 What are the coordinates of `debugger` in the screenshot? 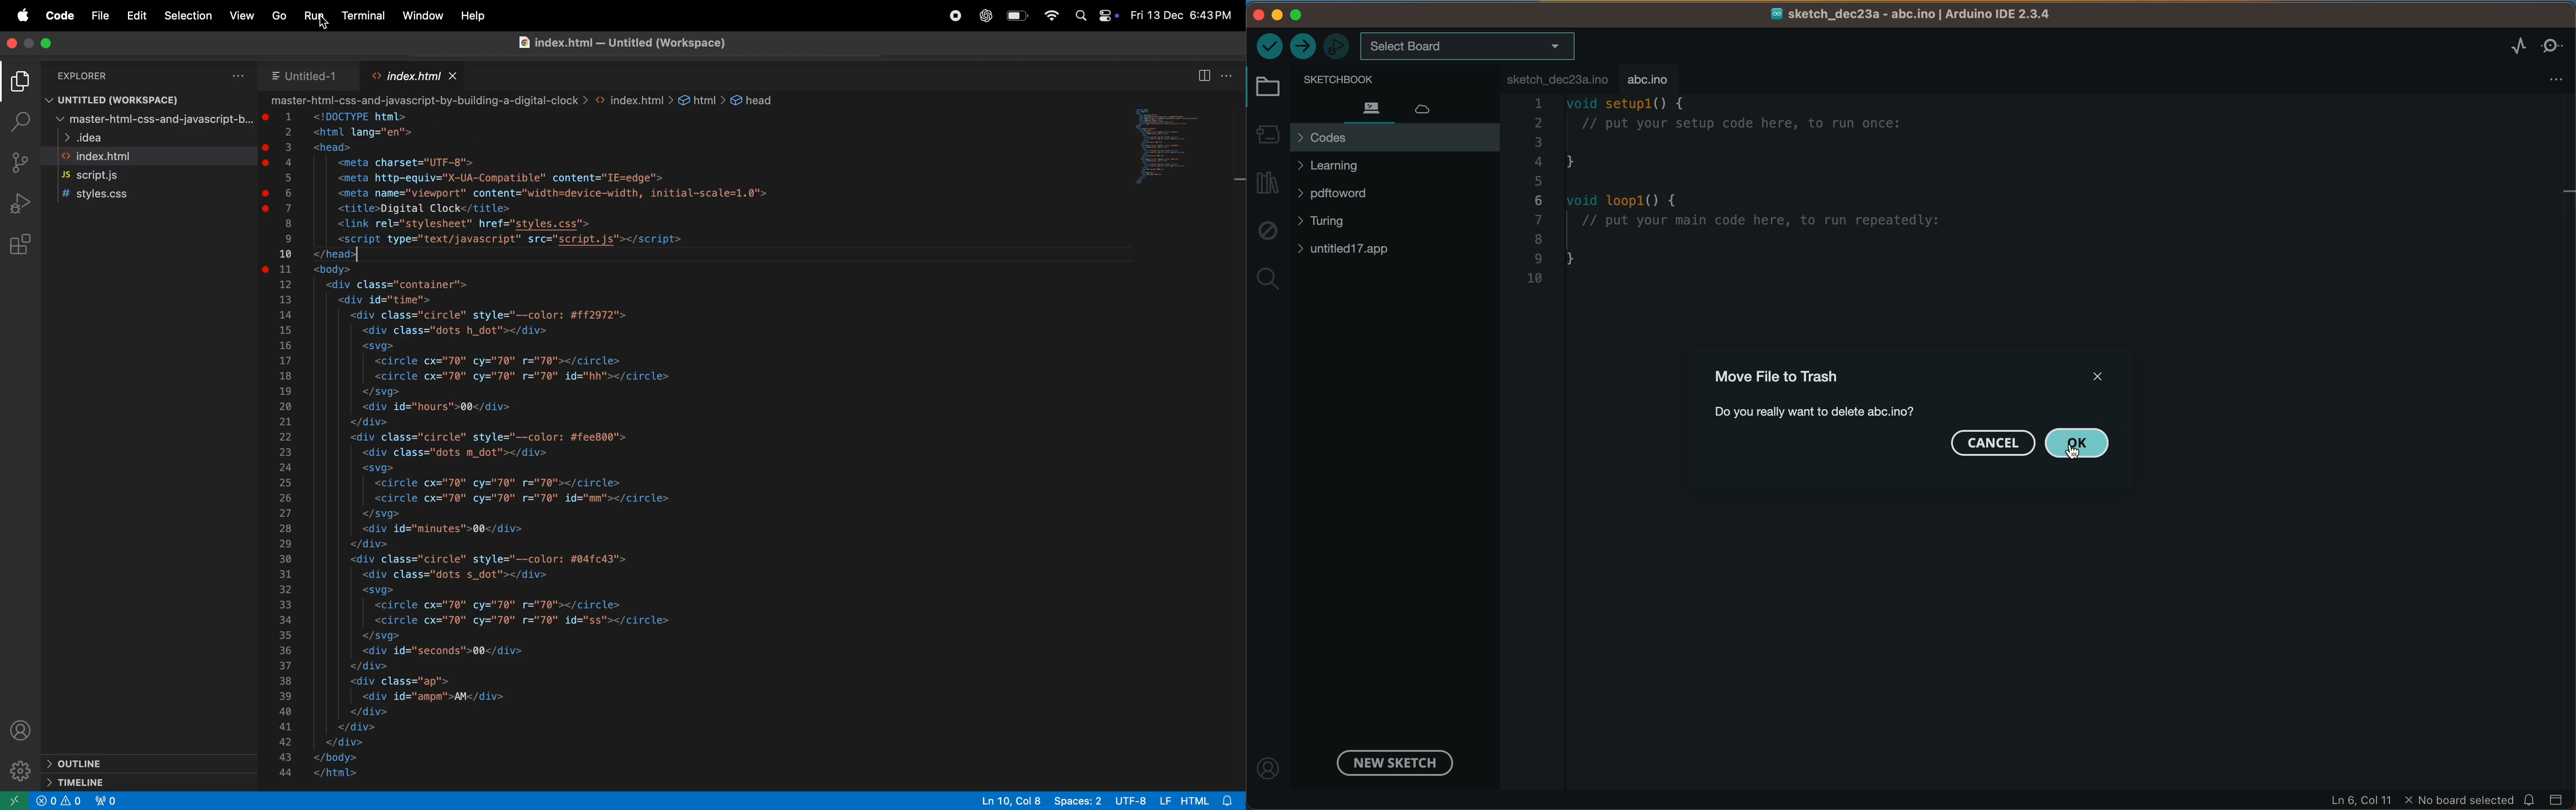 It's located at (1335, 47).